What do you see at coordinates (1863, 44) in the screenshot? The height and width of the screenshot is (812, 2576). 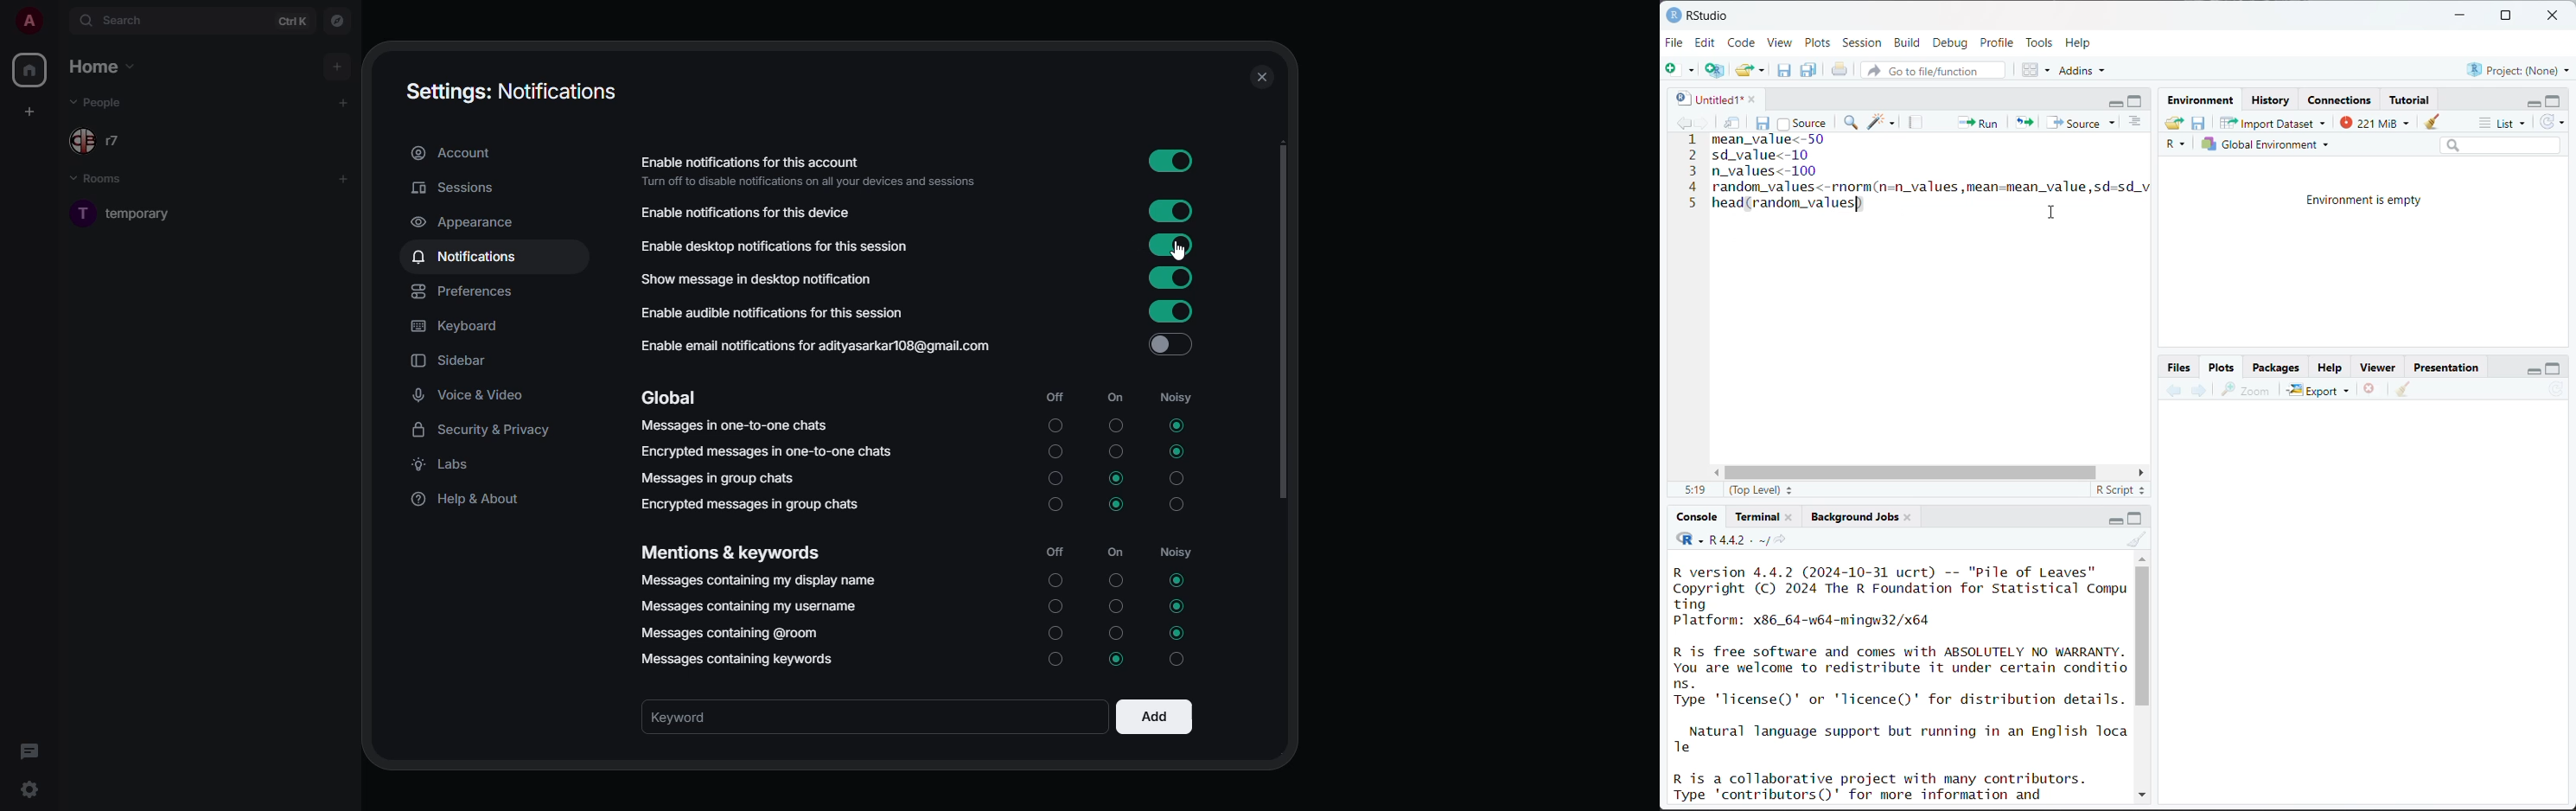 I see `Session` at bounding box center [1863, 44].